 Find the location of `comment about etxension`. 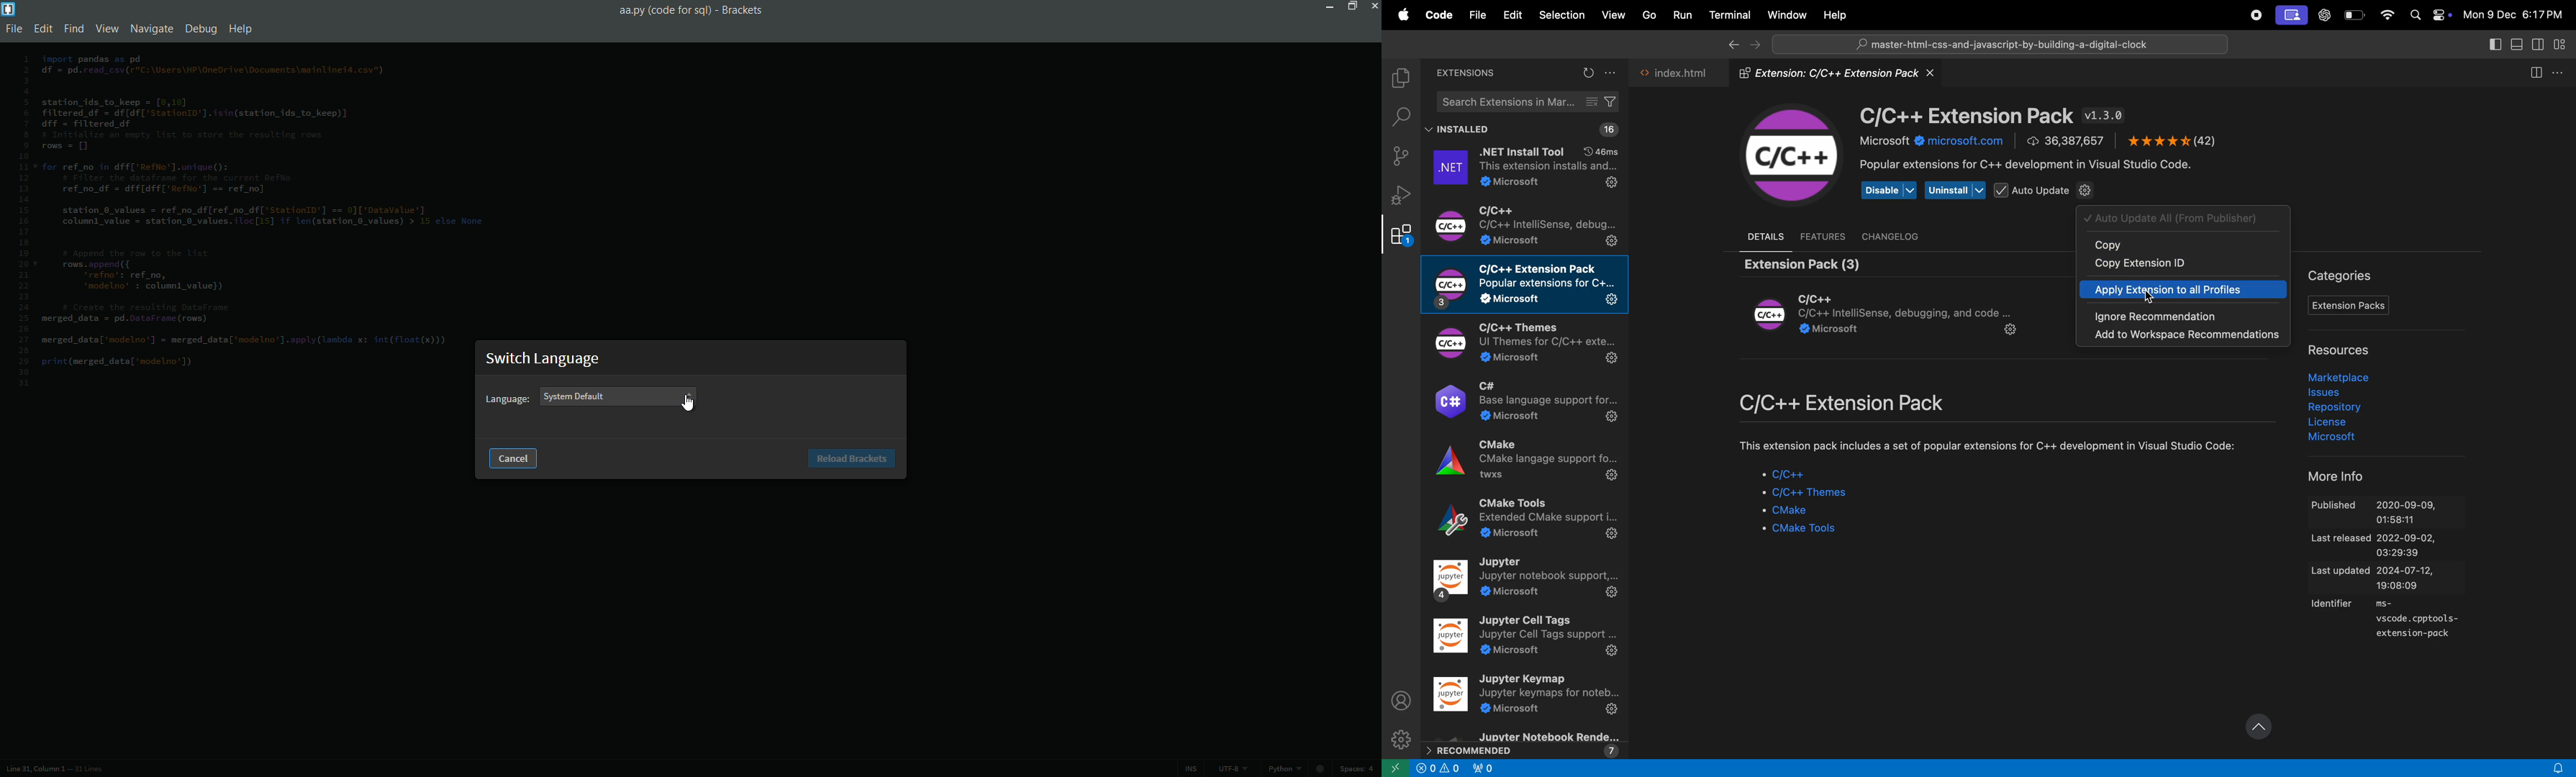

comment about etxension is located at coordinates (1988, 447).